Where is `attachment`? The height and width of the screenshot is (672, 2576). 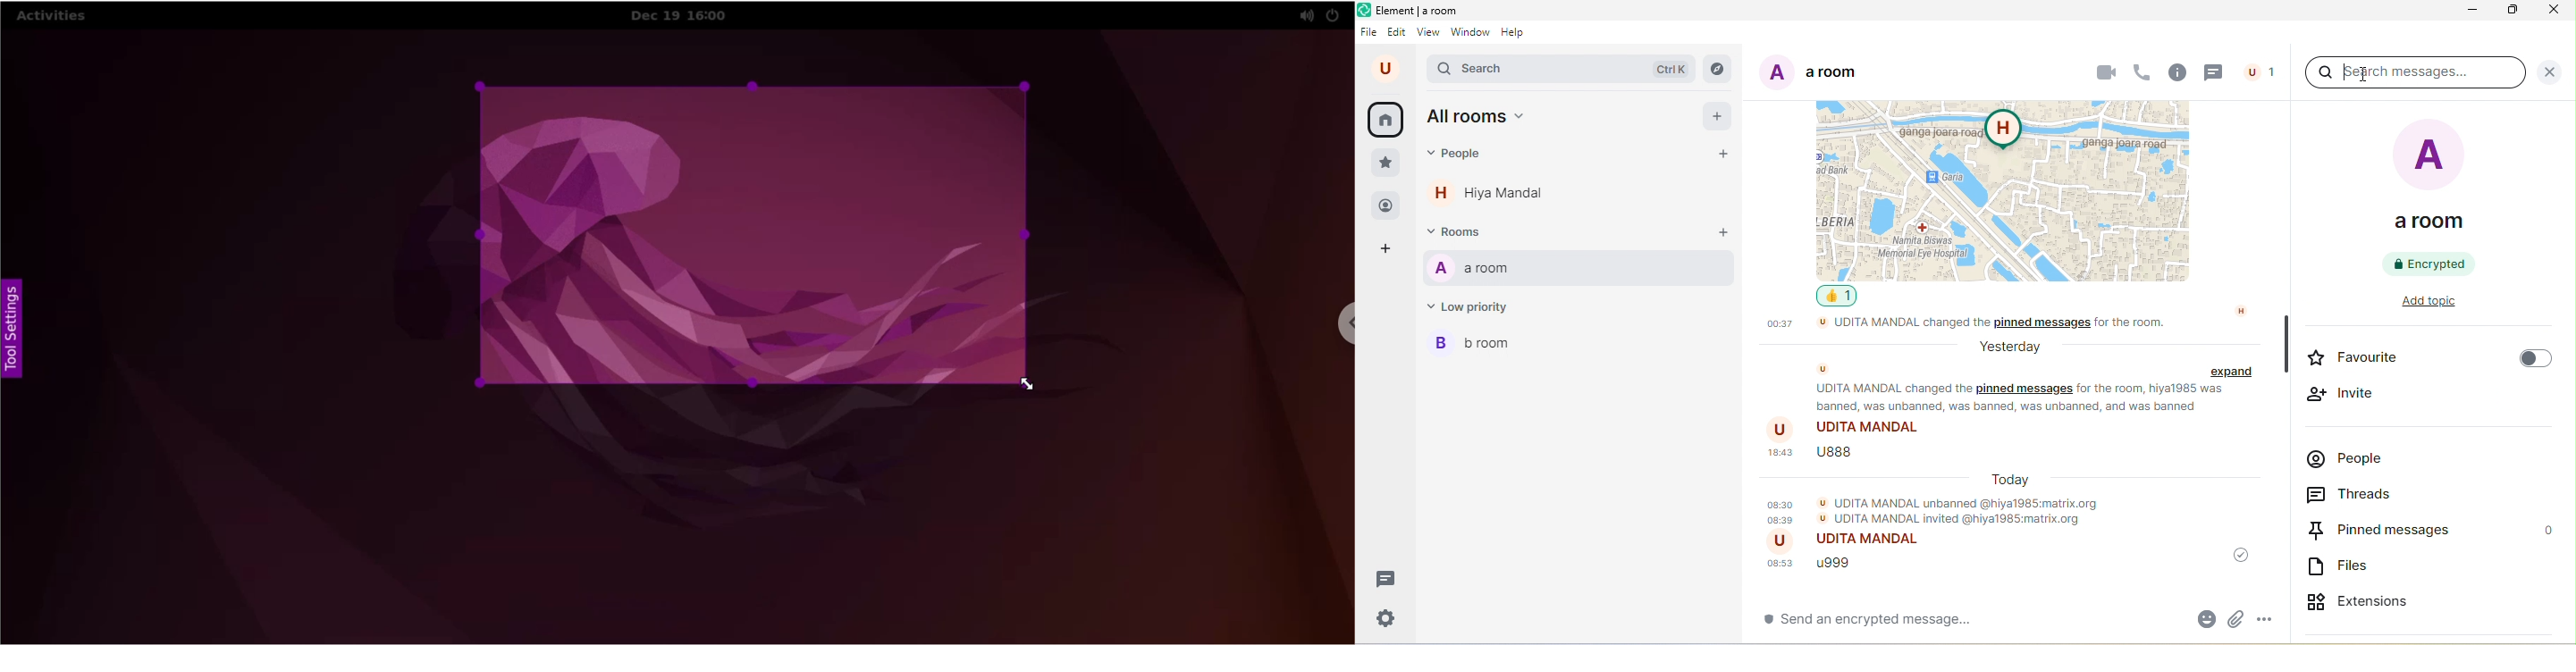
attachment is located at coordinates (2237, 617).